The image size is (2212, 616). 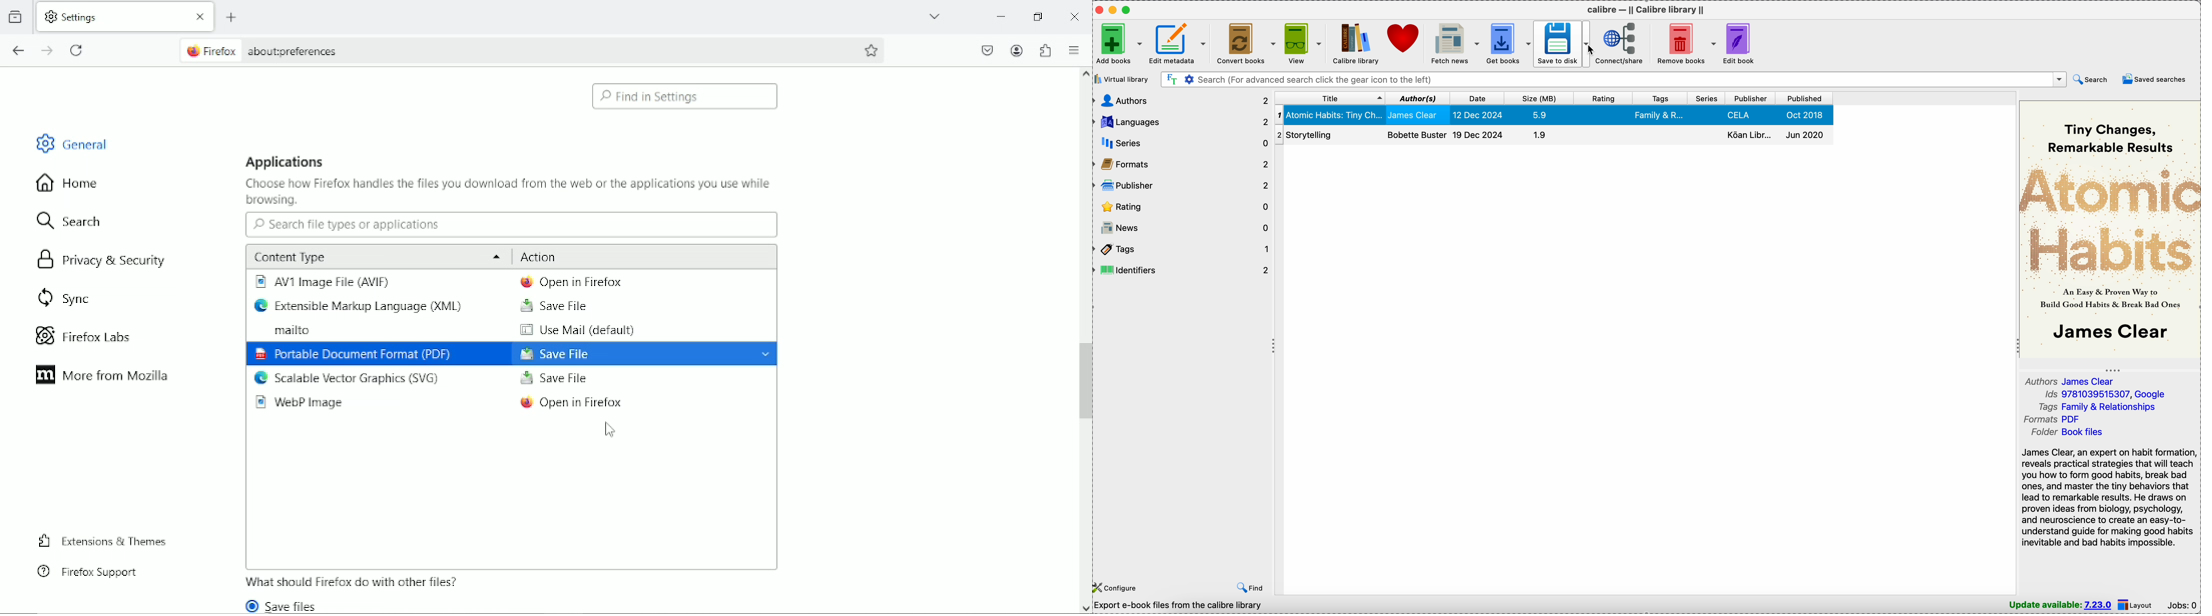 What do you see at coordinates (642, 354) in the screenshot?
I see `save  File` at bounding box center [642, 354].